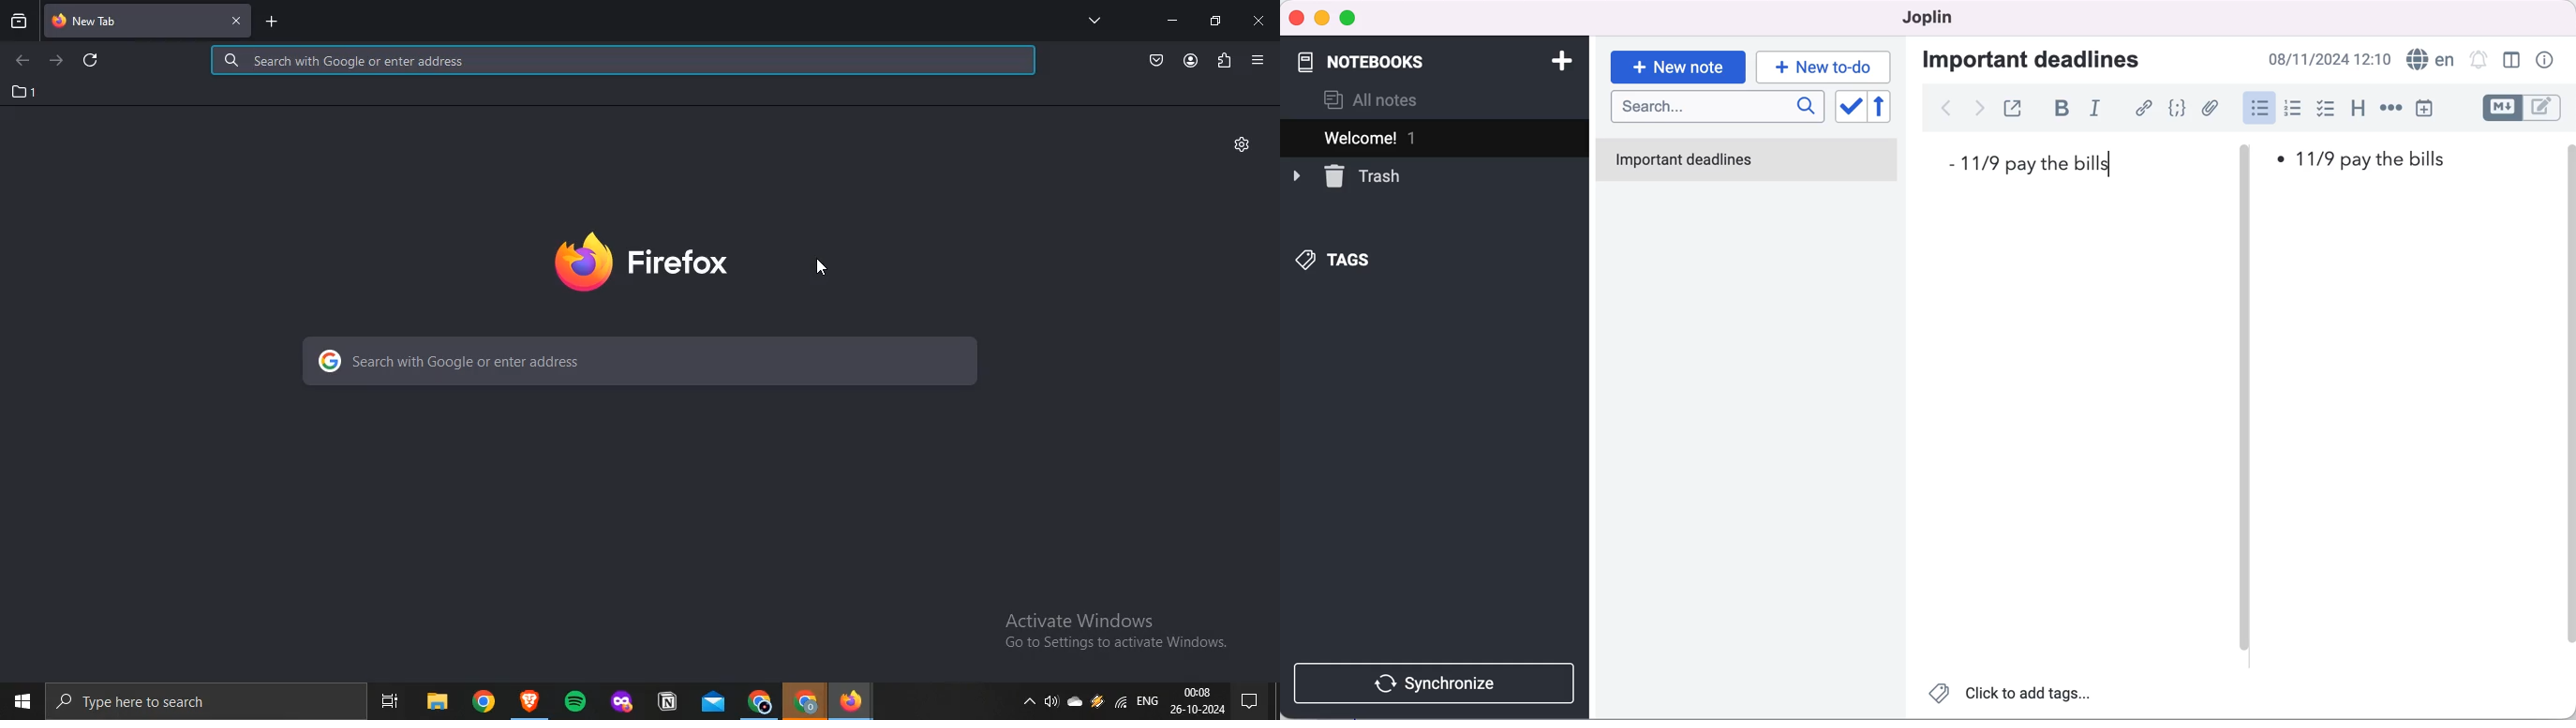  What do you see at coordinates (1151, 706) in the screenshot?
I see `eng` at bounding box center [1151, 706].